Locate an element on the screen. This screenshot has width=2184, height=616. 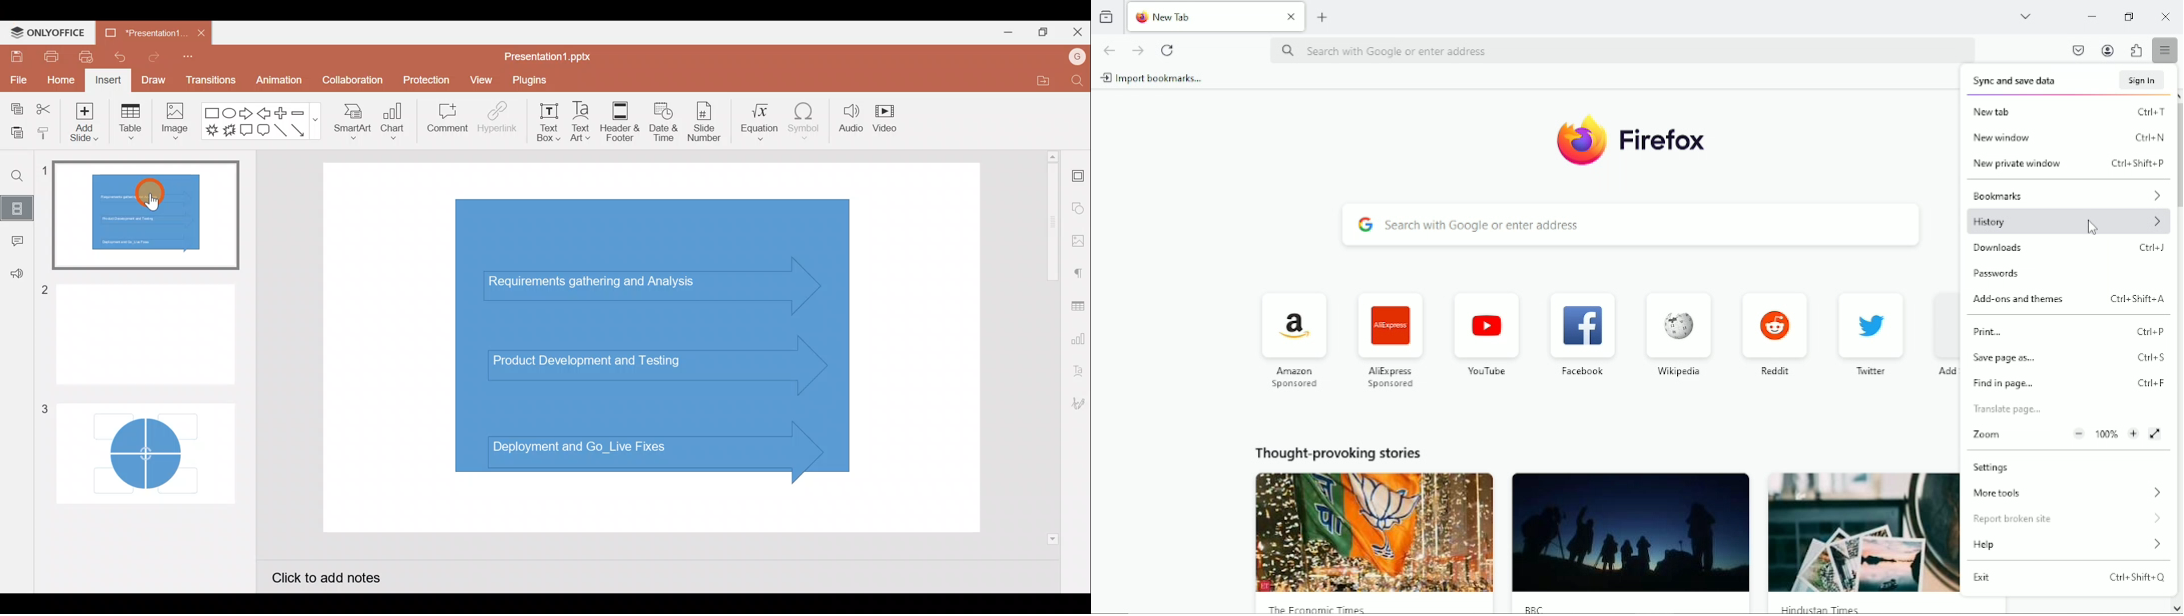
Minimize is located at coordinates (1005, 34).